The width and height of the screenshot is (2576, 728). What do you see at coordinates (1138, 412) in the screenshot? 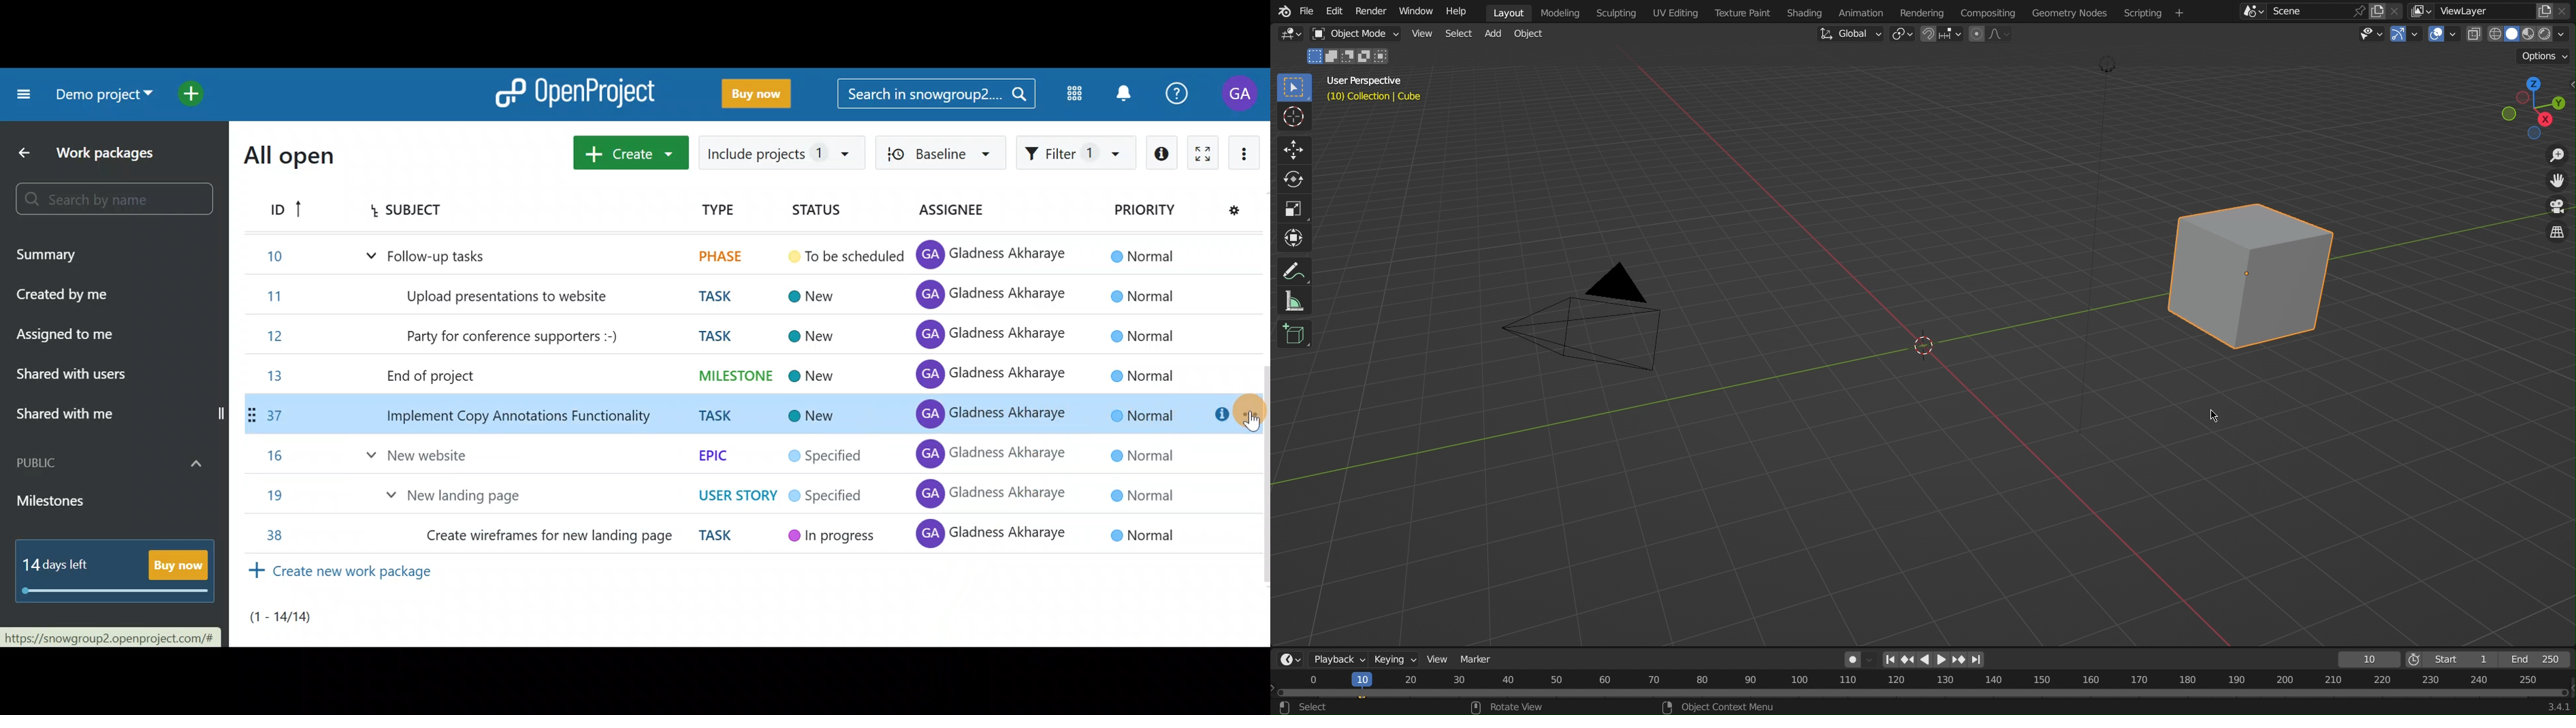
I see `© Normal` at bounding box center [1138, 412].